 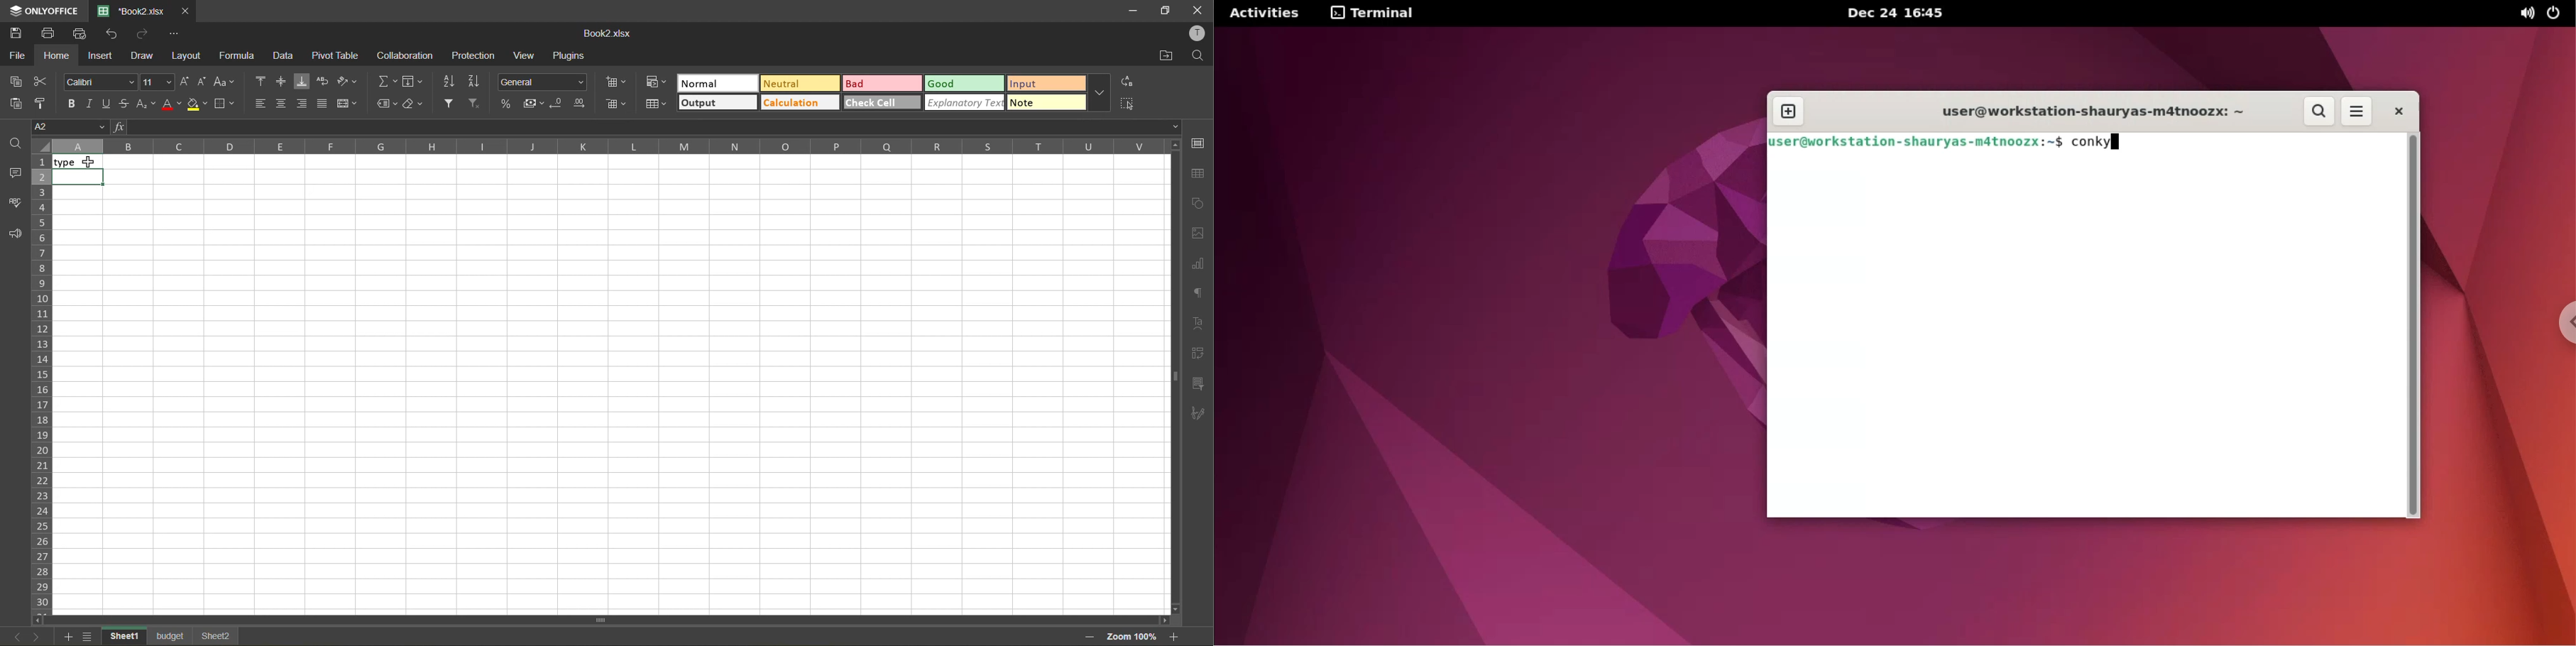 What do you see at coordinates (262, 81) in the screenshot?
I see `align top` at bounding box center [262, 81].